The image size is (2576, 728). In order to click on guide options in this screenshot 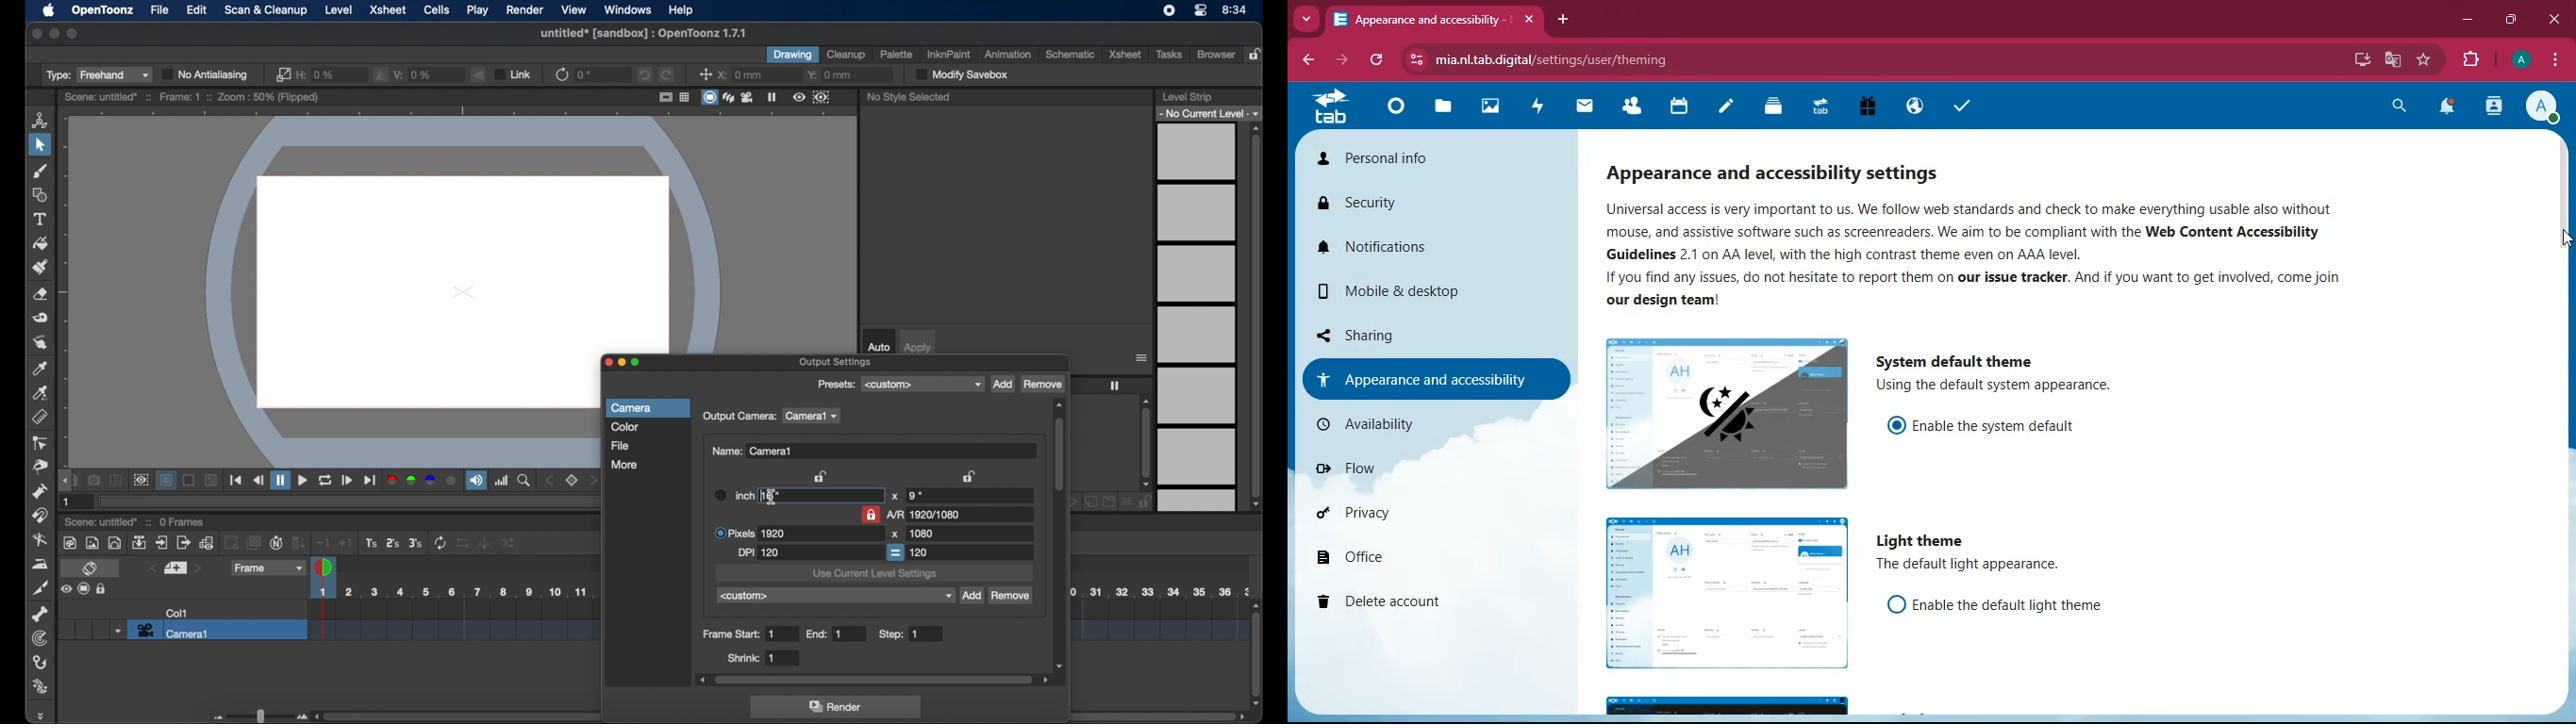, I will do `click(675, 97)`.